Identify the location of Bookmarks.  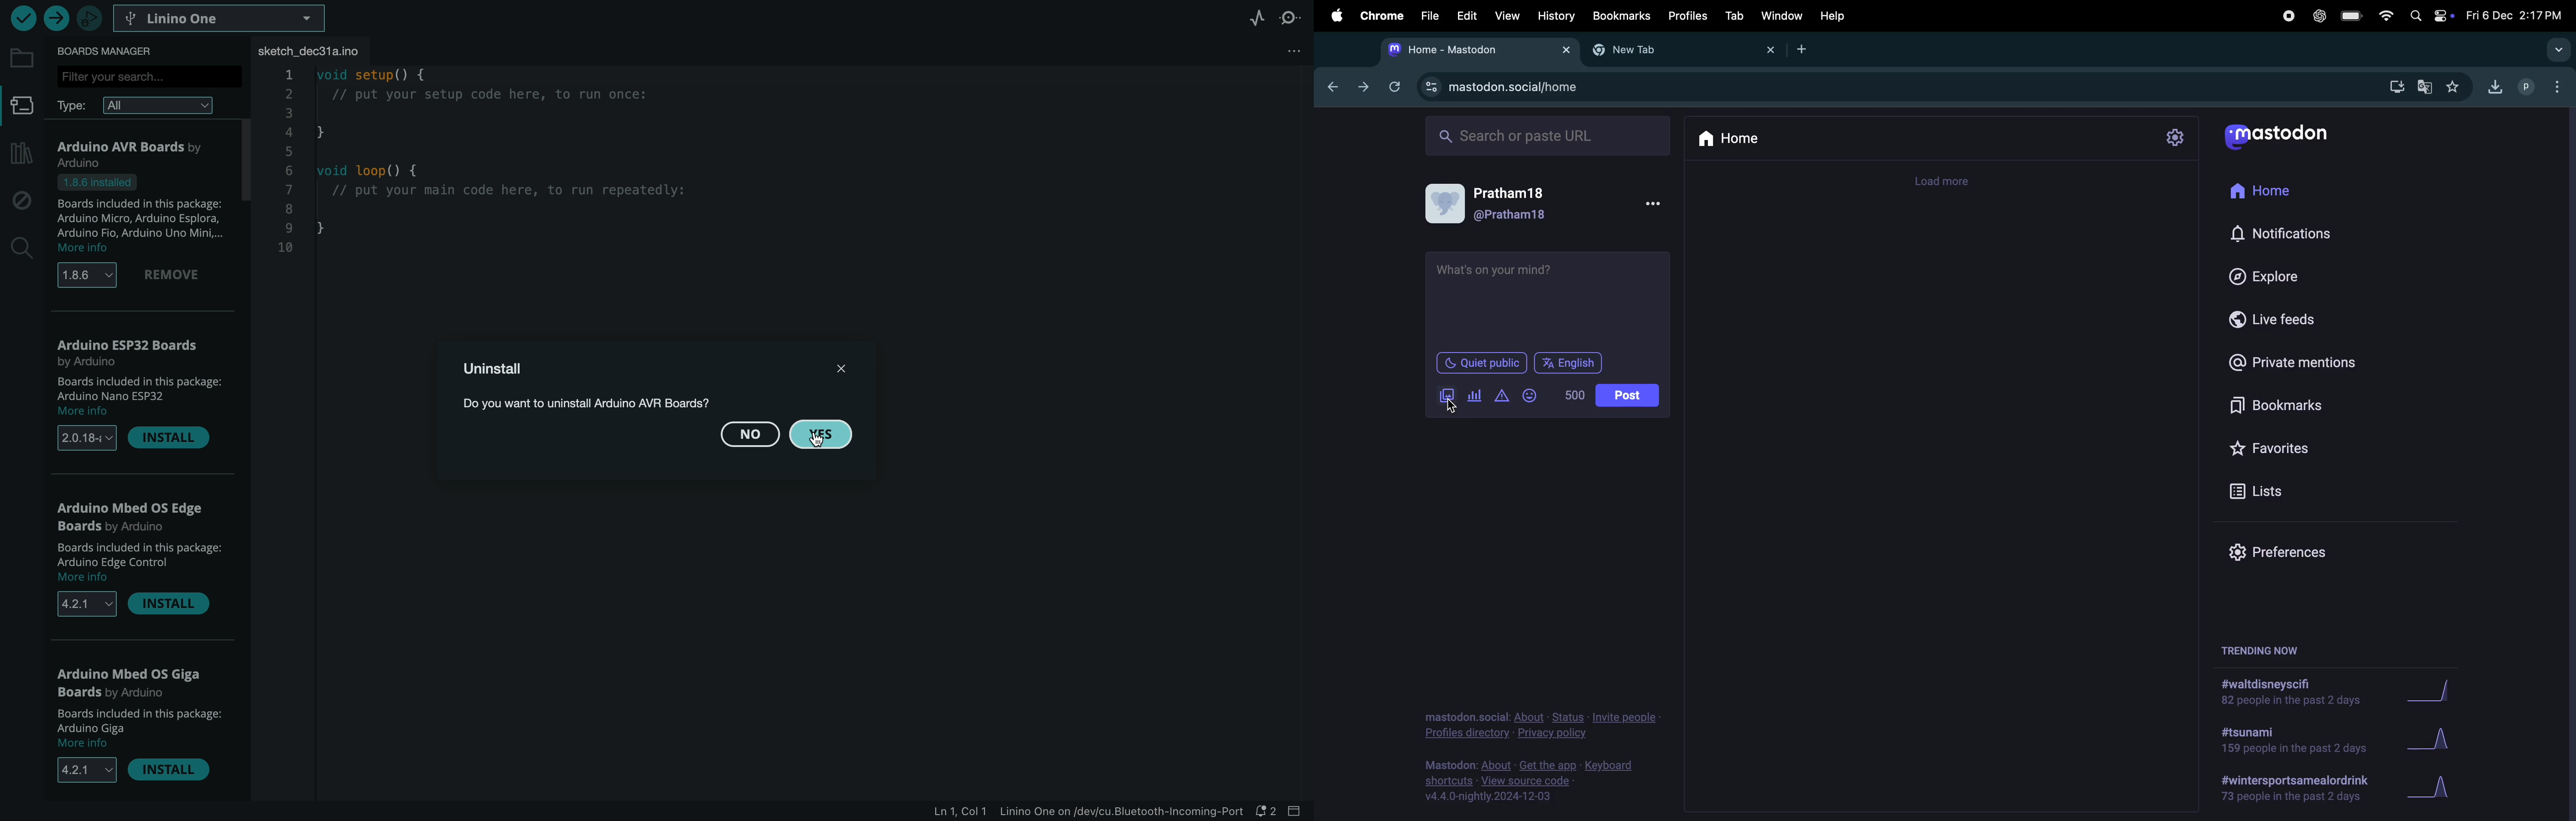
(2273, 407).